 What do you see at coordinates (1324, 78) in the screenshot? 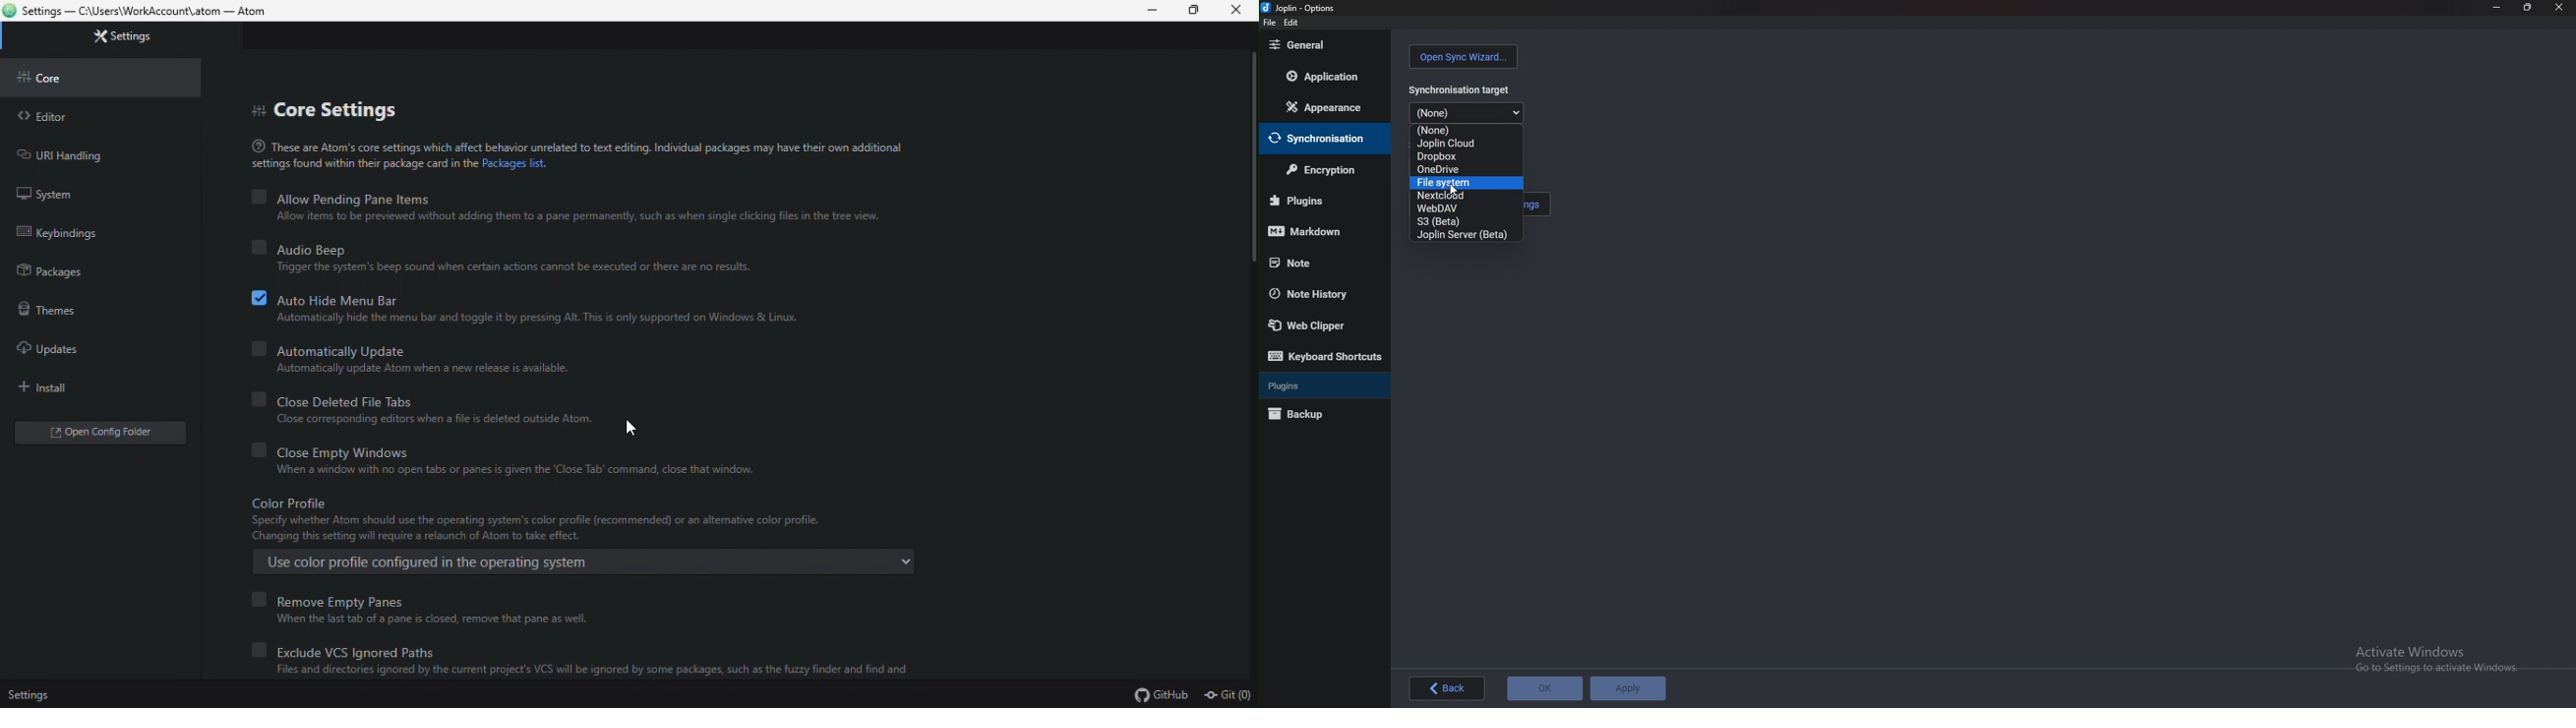
I see `Application` at bounding box center [1324, 78].